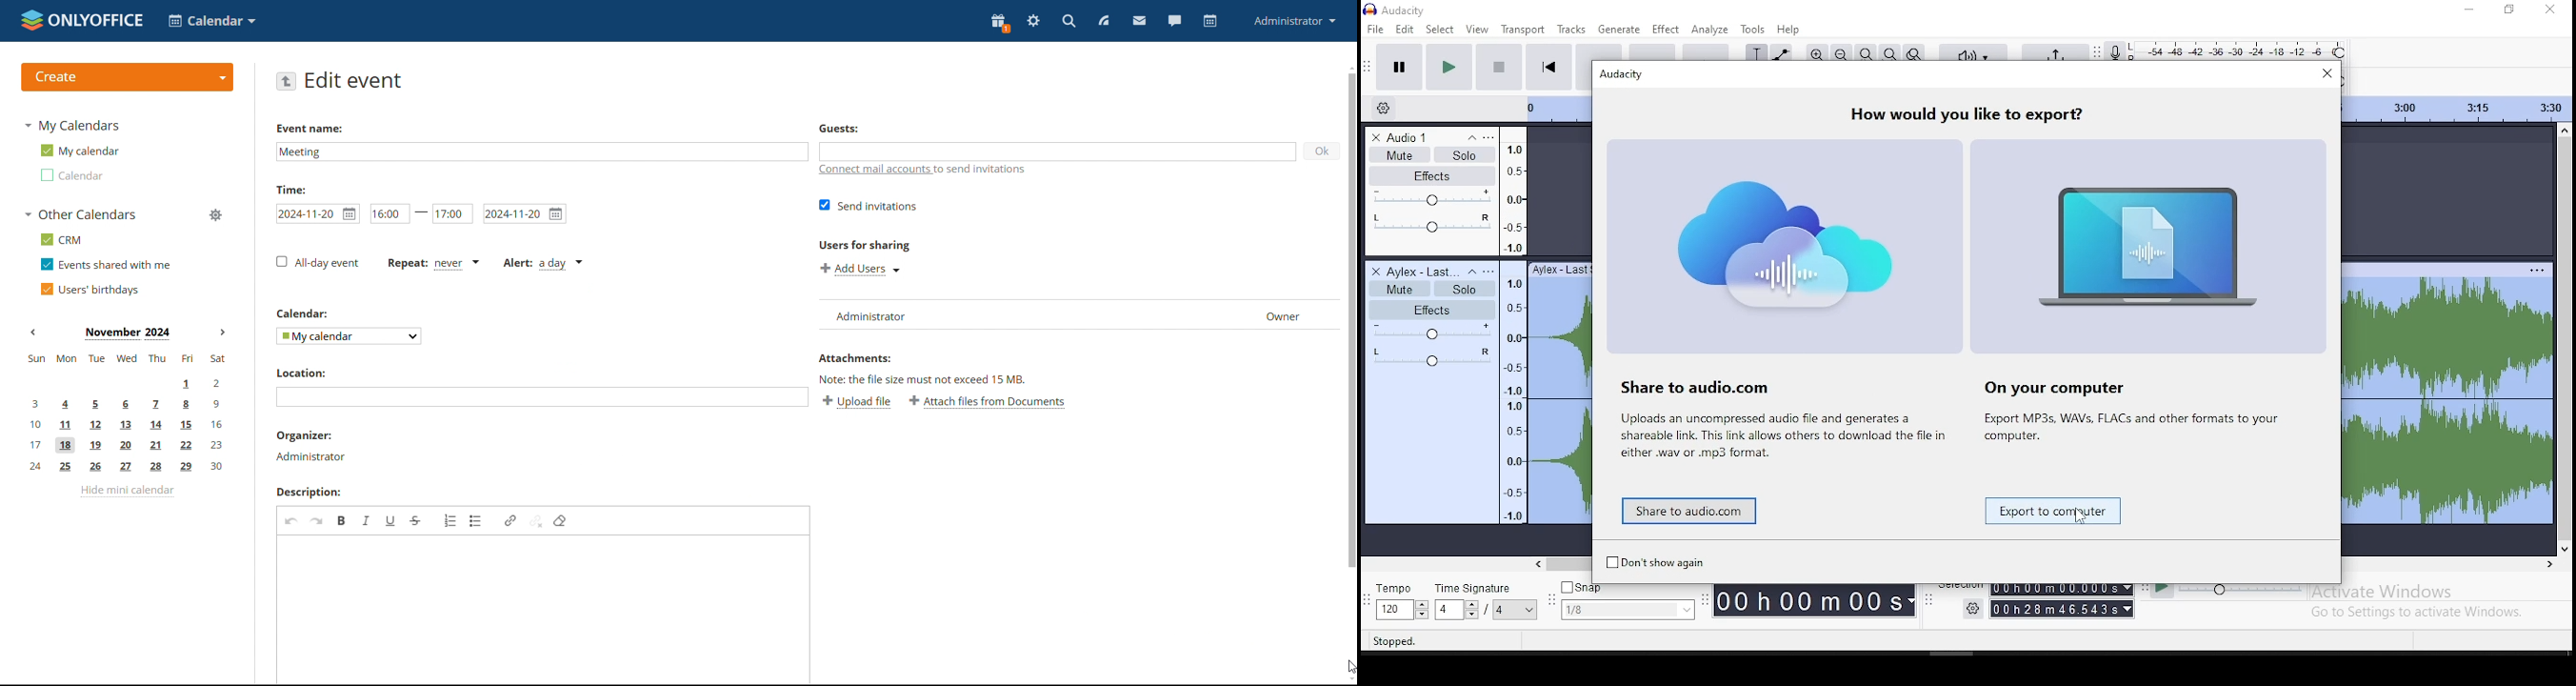  Describe the element at coordinates (2083, 517) in the screenshot. I see `cursor` at that location.